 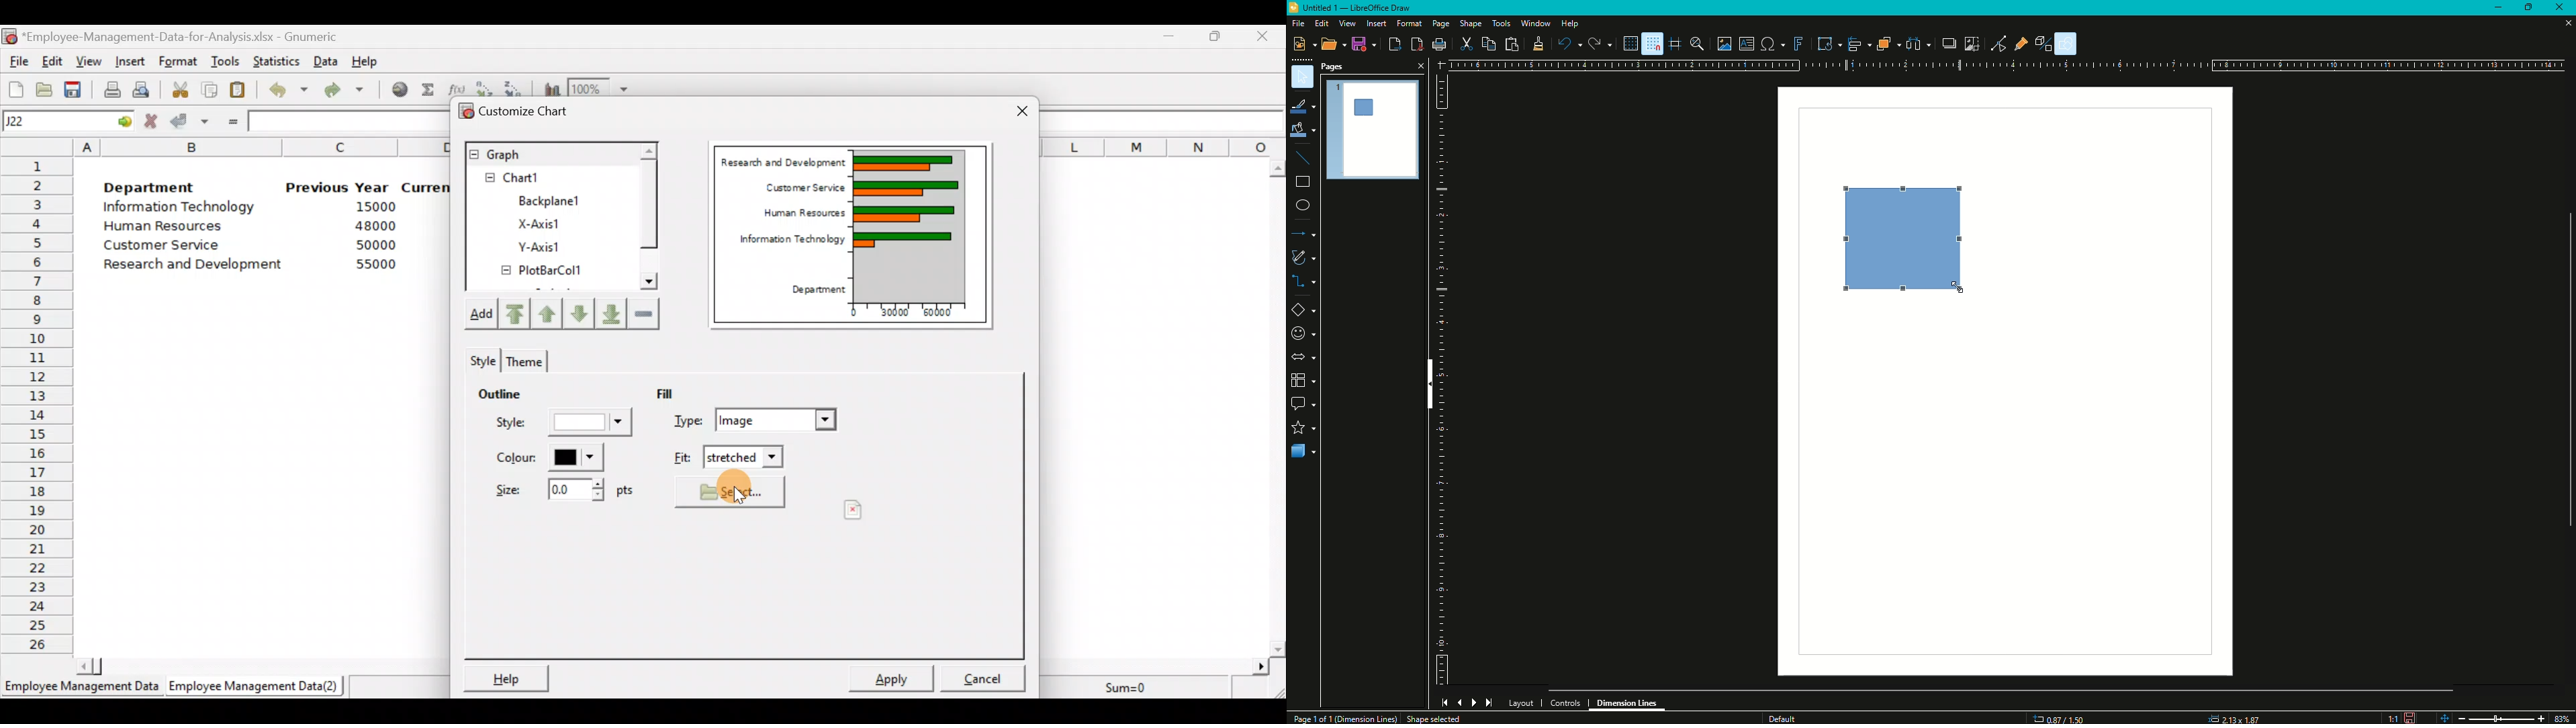 What do you see at coordinates (1501, 23) in the screenshot?
I see `Tools` at bounding box center [1501, 23].